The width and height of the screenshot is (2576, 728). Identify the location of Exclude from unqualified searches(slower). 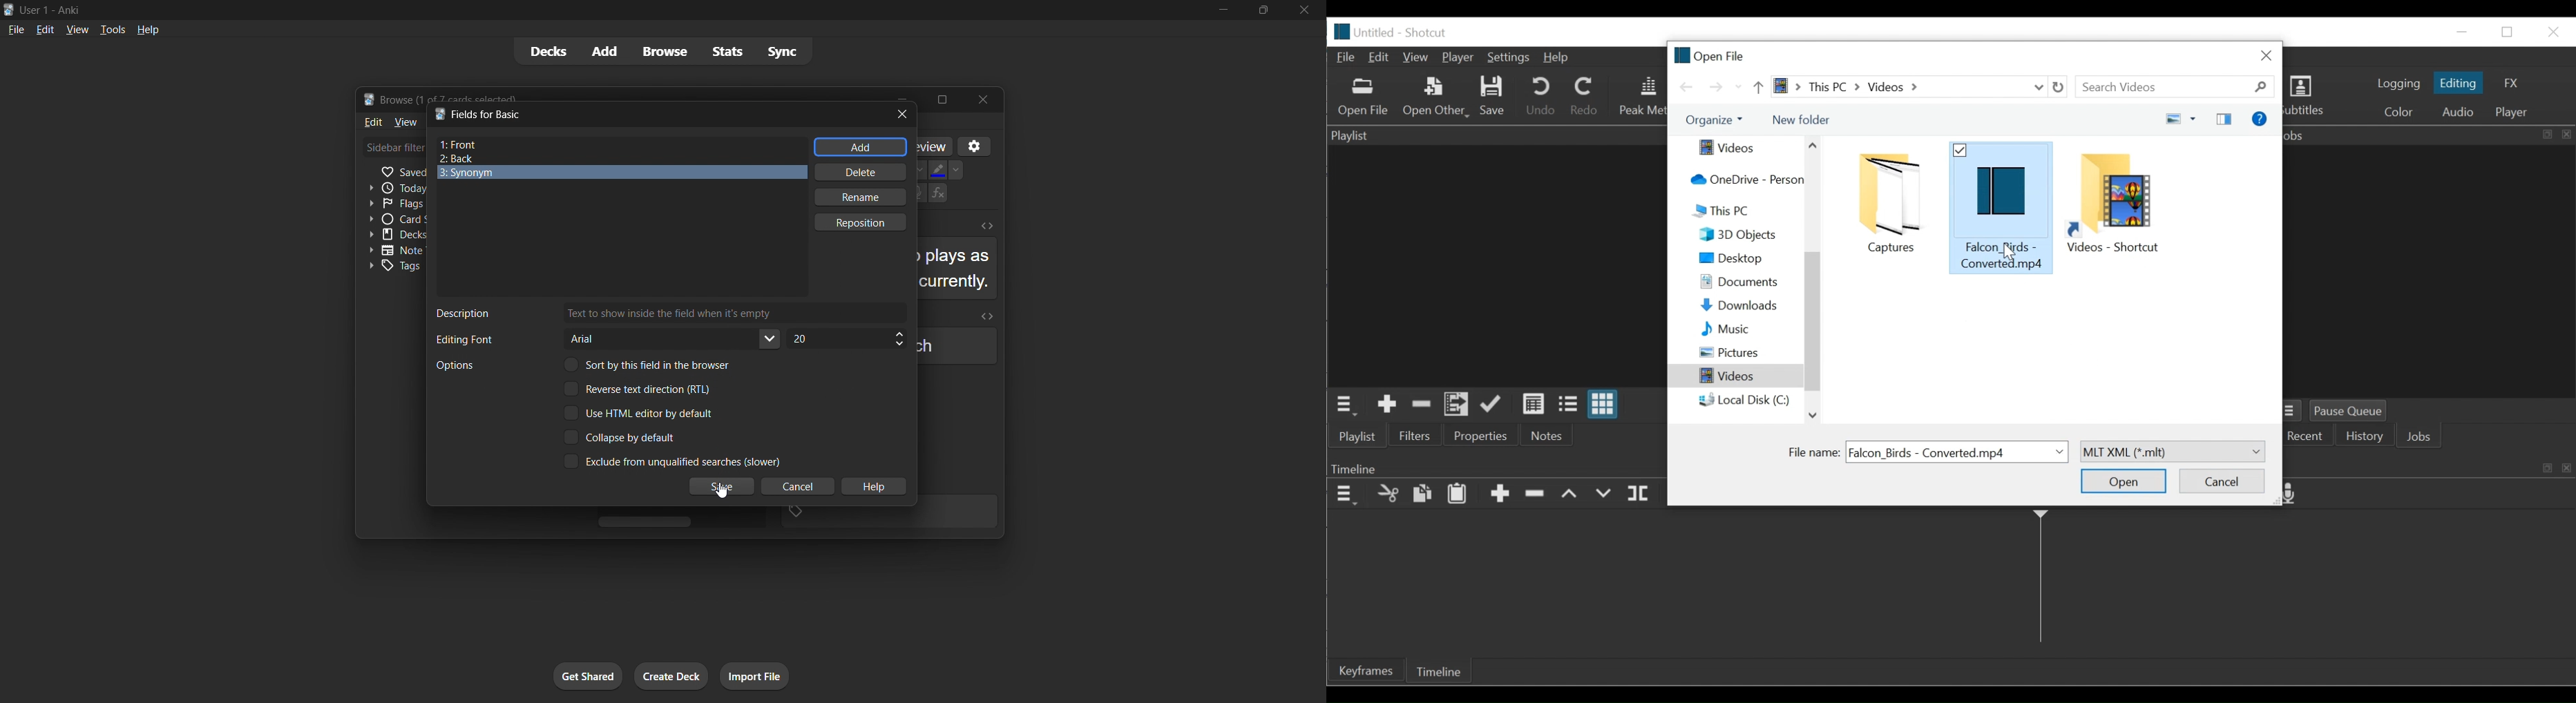
(668, 462).